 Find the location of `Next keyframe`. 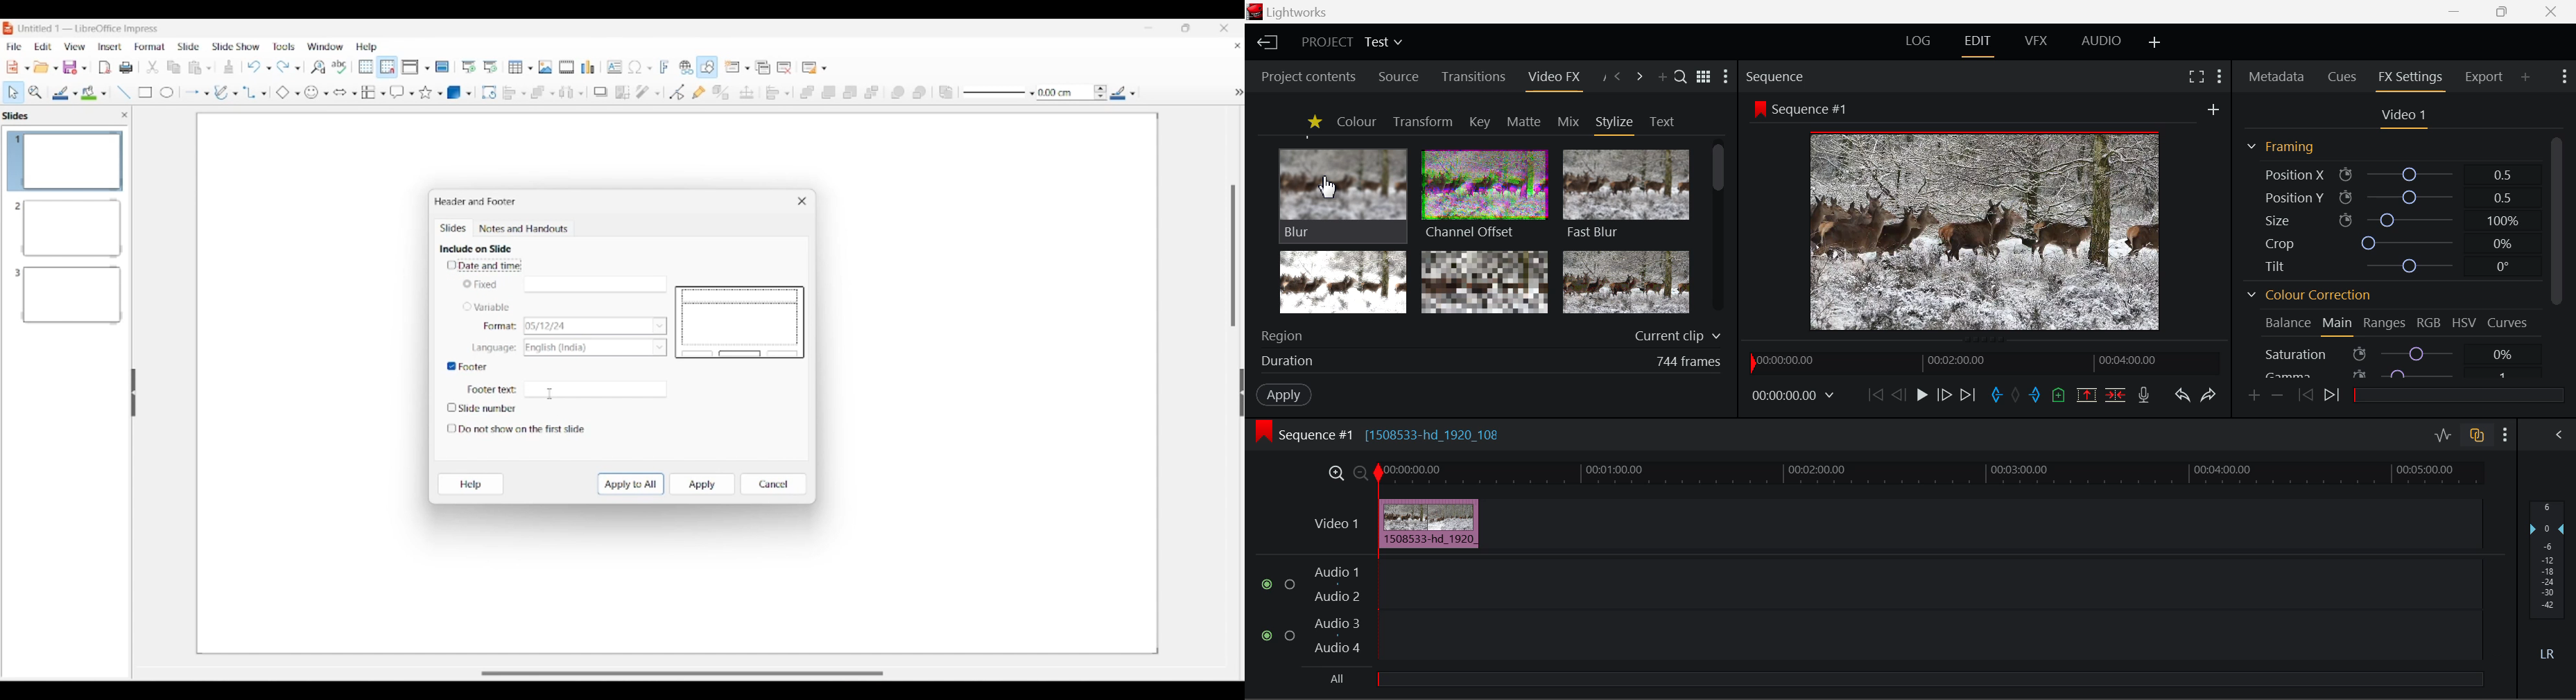

Next keyframe is located at coordinates (2332, 398).